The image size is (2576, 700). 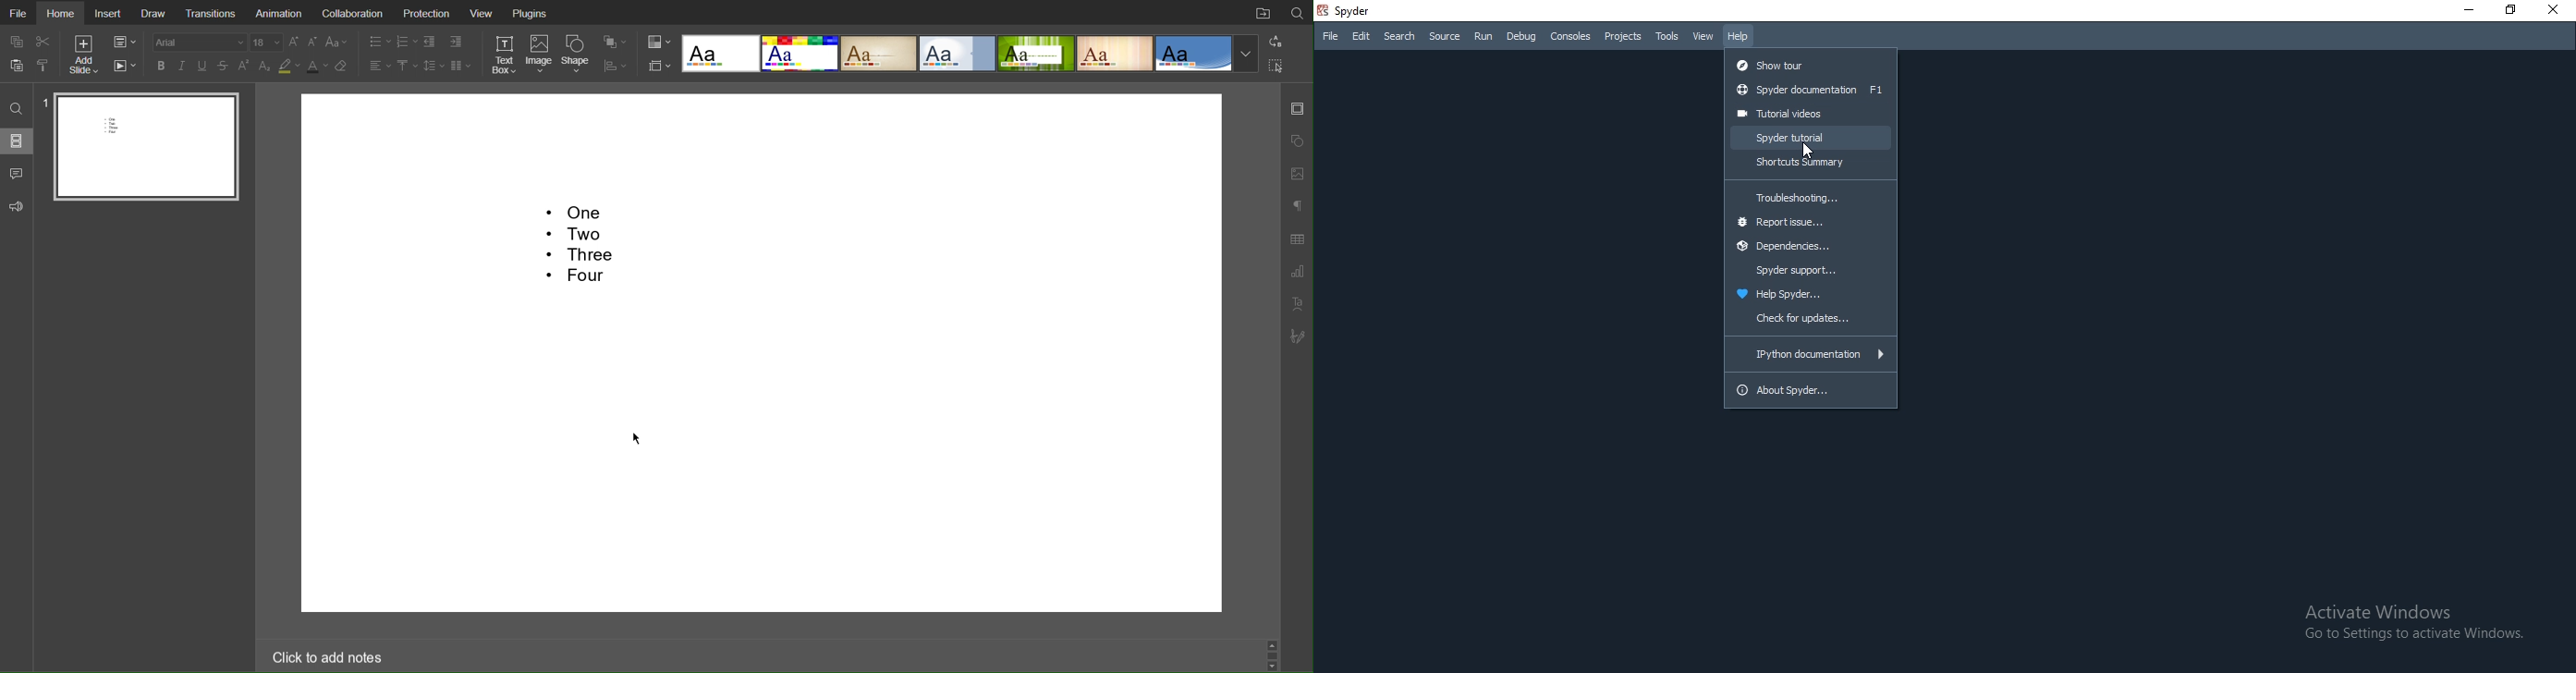 What do you see at coordinates (1622, 37) in the screenshot?
I see `Projects` at bounding box center [1622, 37].